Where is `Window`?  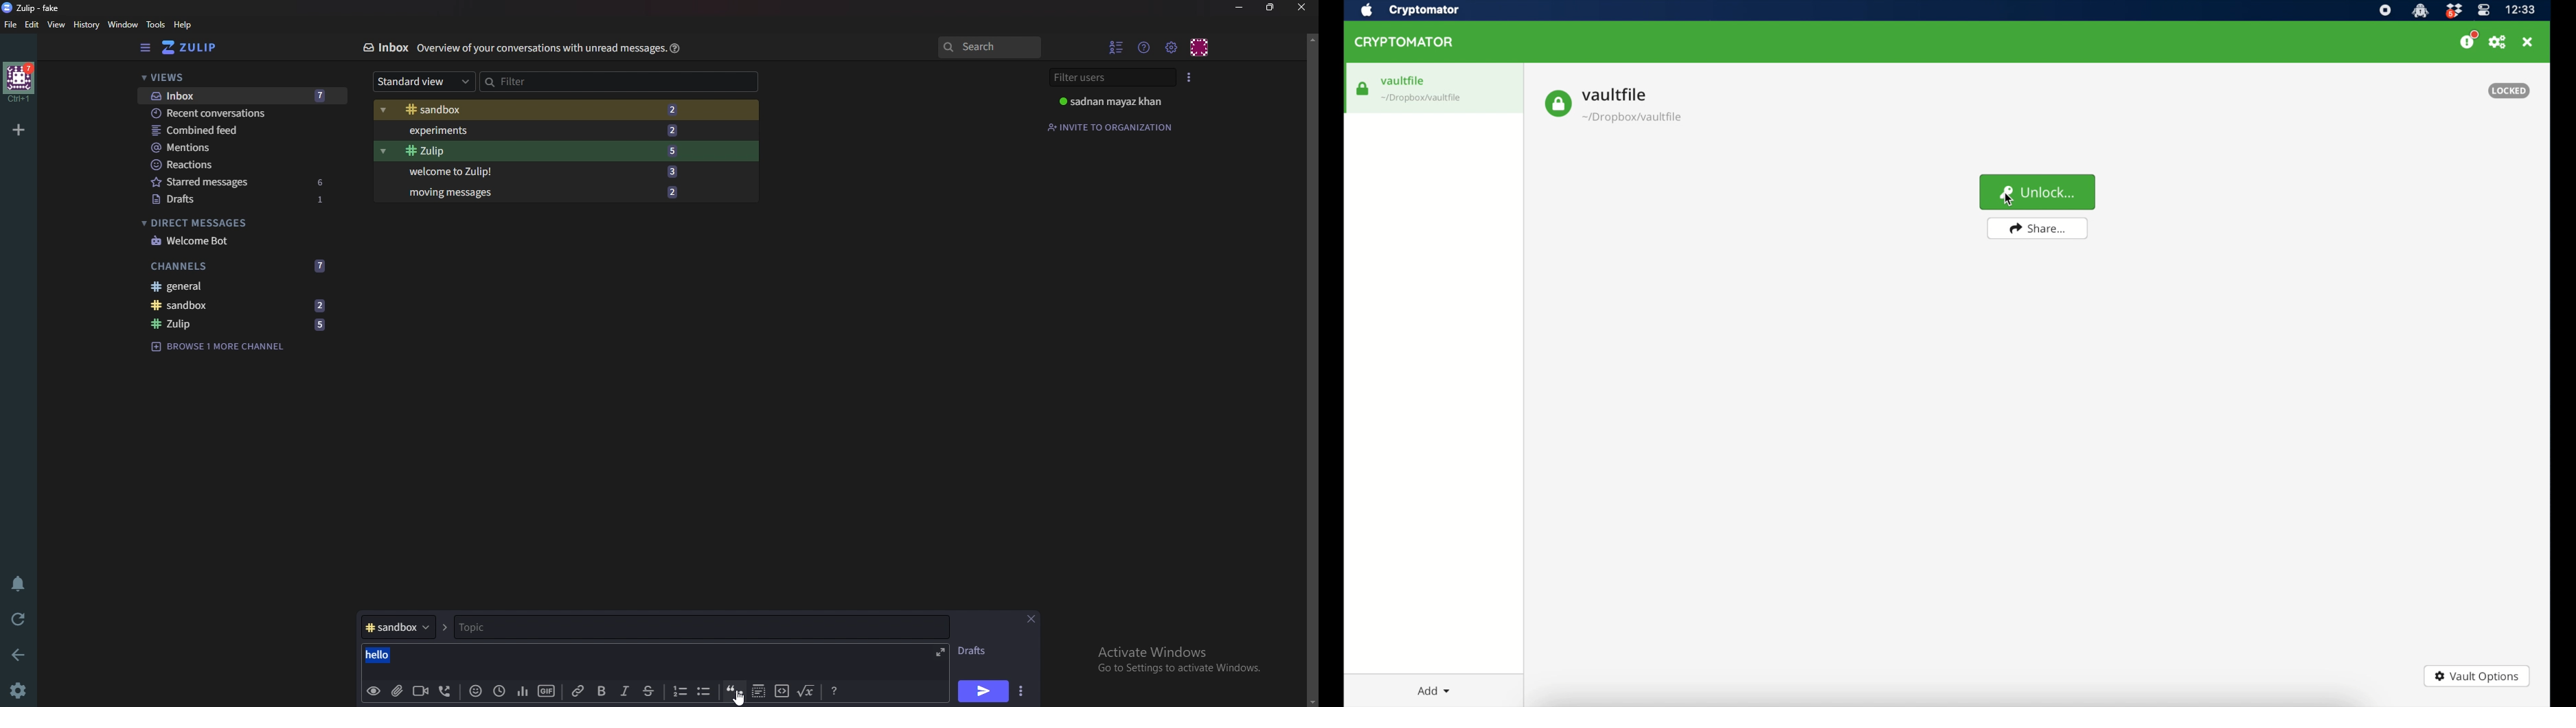 Window is located at coordinates (124, 25).